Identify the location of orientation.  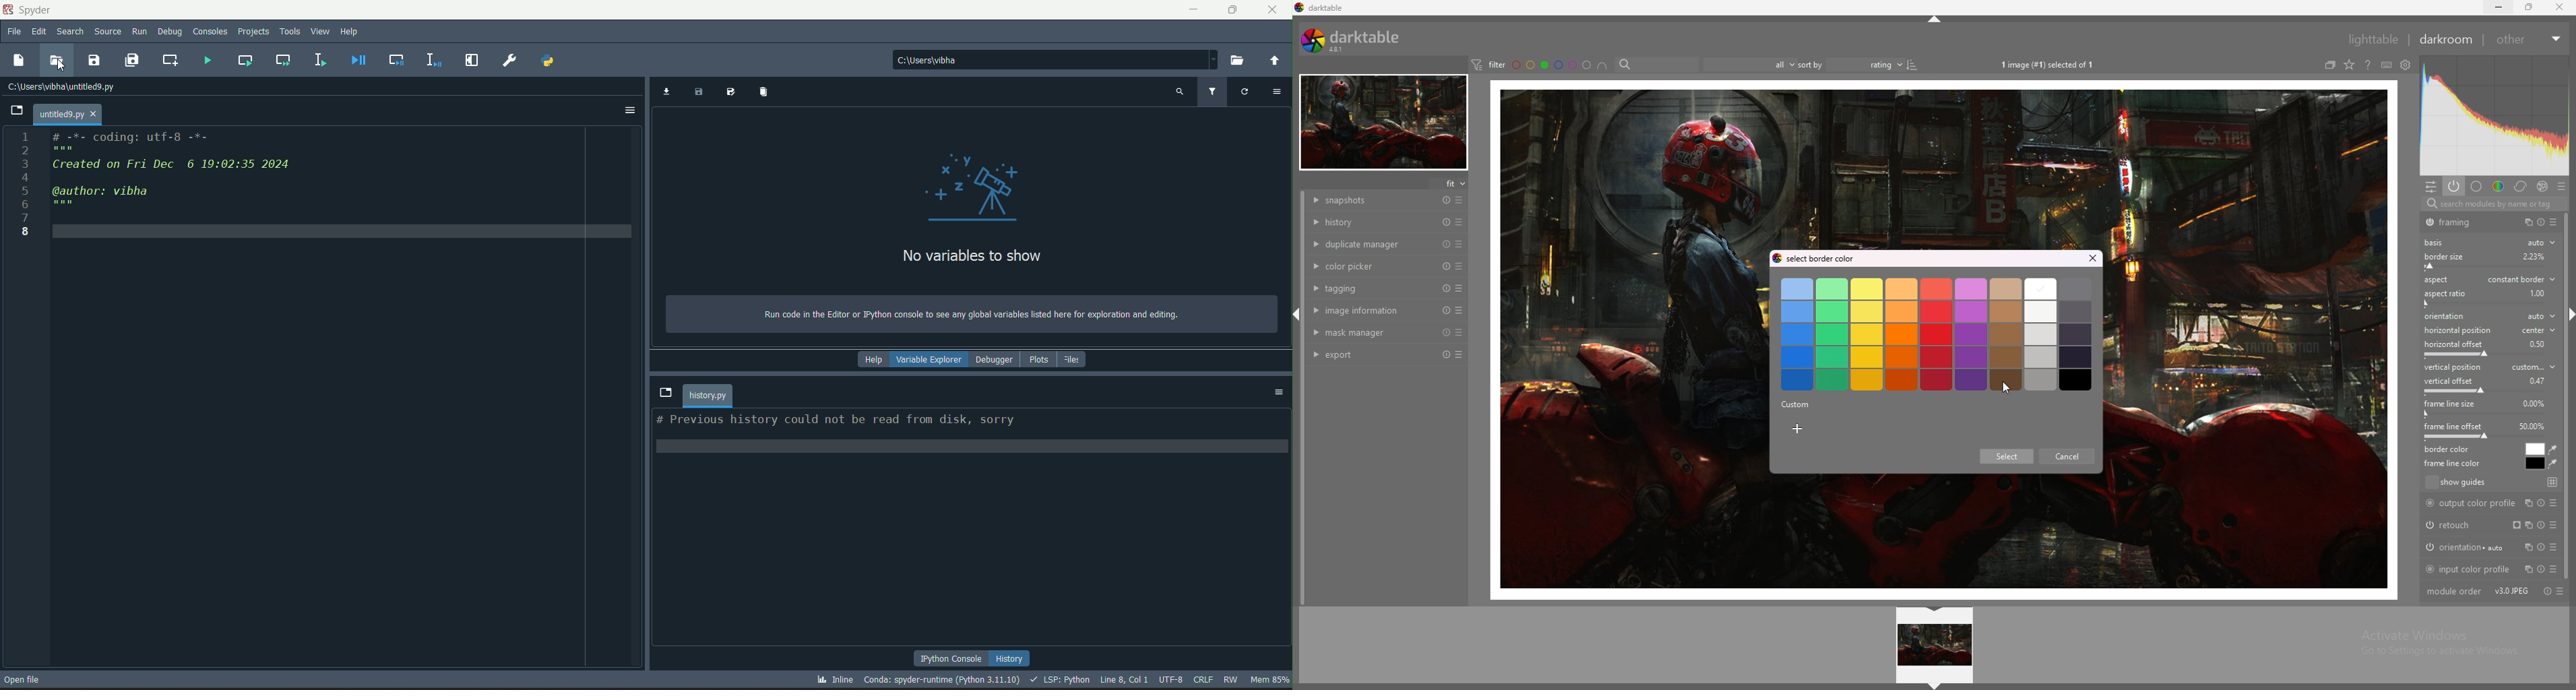
(2491, 317).